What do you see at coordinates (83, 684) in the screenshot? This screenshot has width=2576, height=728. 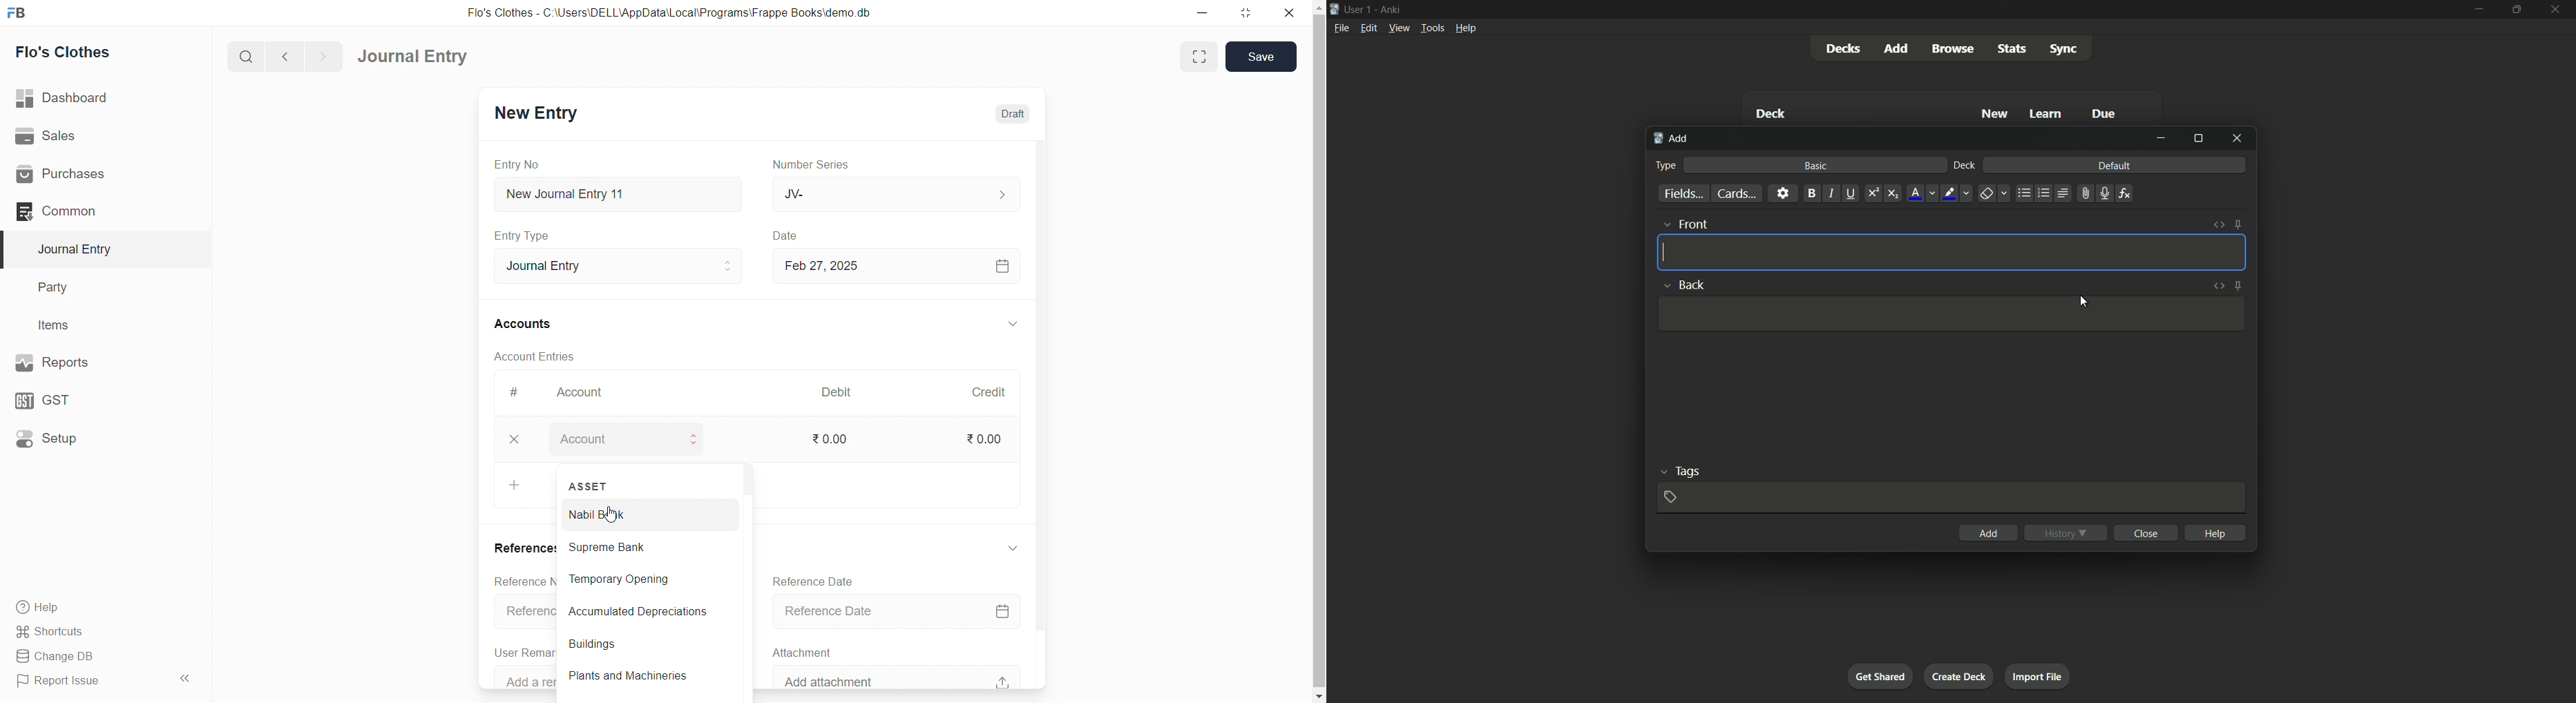 I see `Report Issue` at bounding box center [83, 684].